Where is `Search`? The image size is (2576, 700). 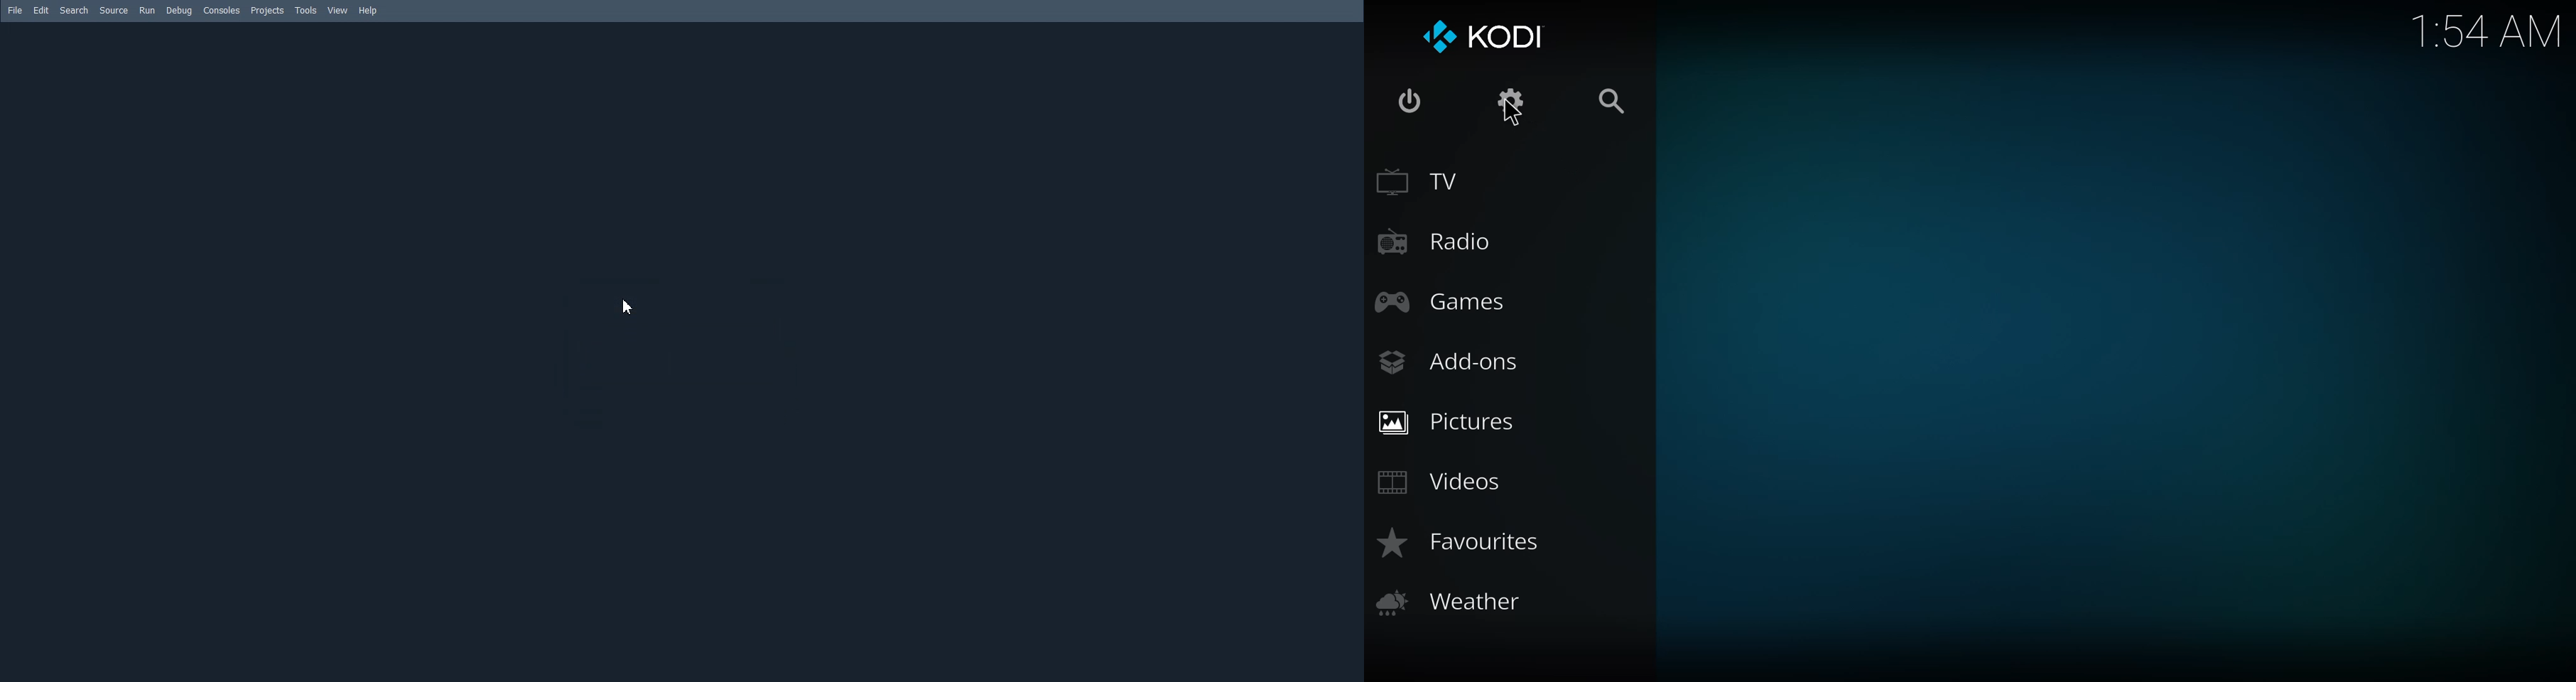
Search is located at coordinates (73, 10).